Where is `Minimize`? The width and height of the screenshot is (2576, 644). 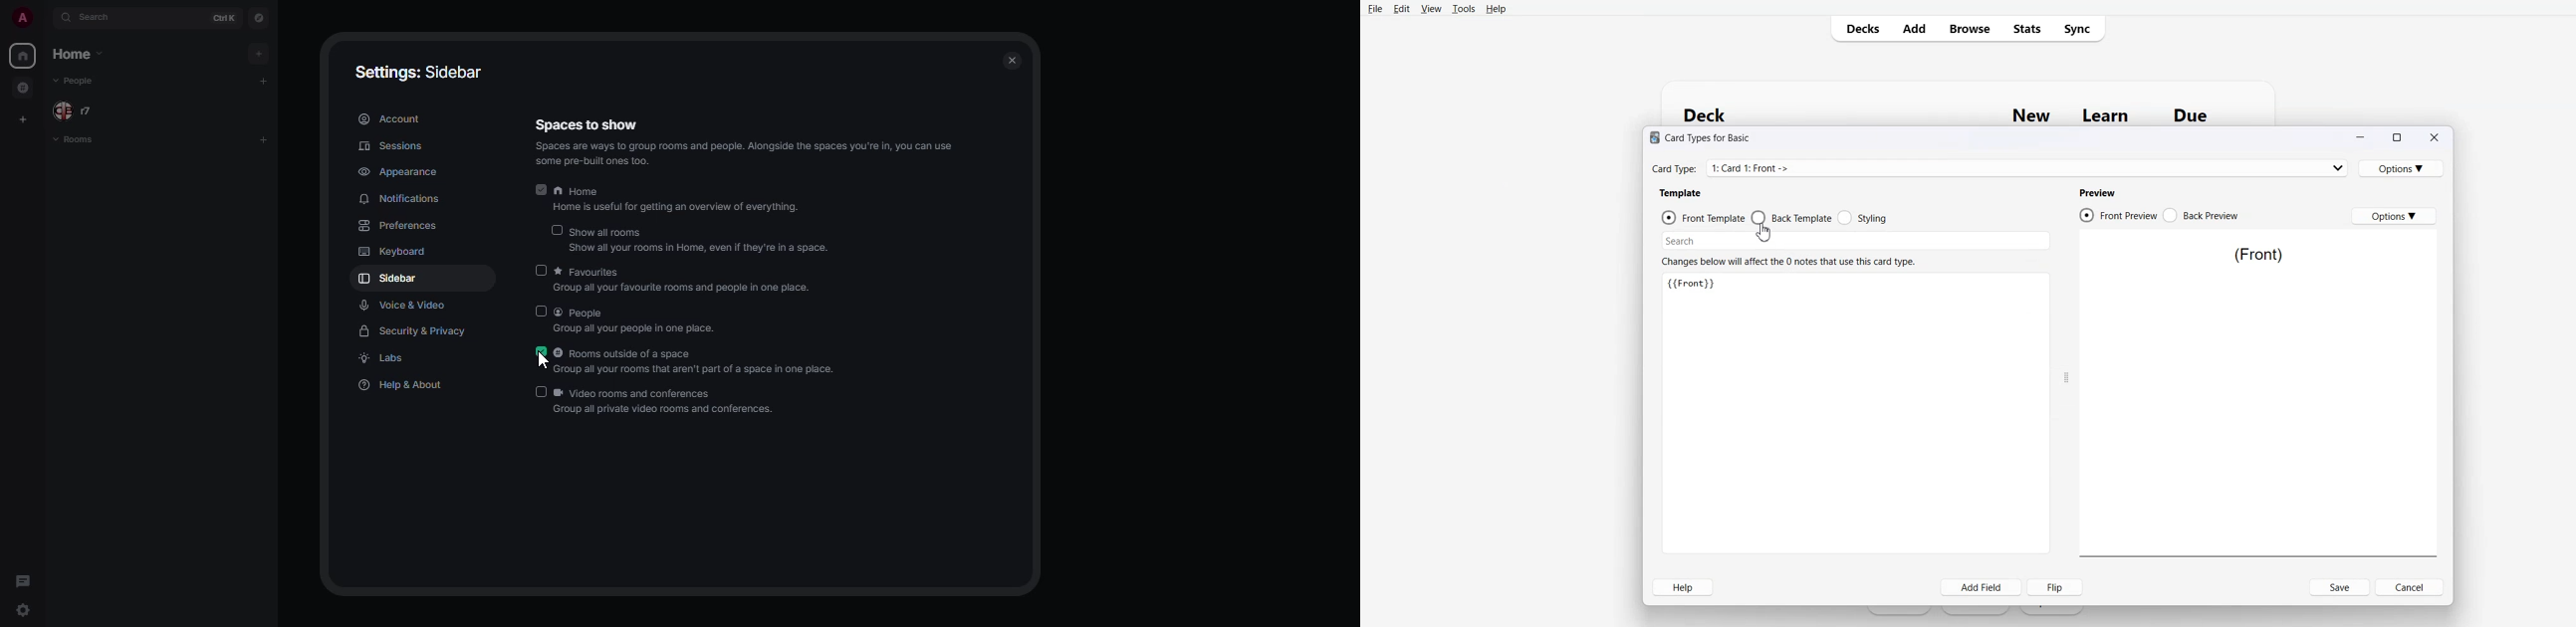 Minimize is located at coordinates (2363, 138).